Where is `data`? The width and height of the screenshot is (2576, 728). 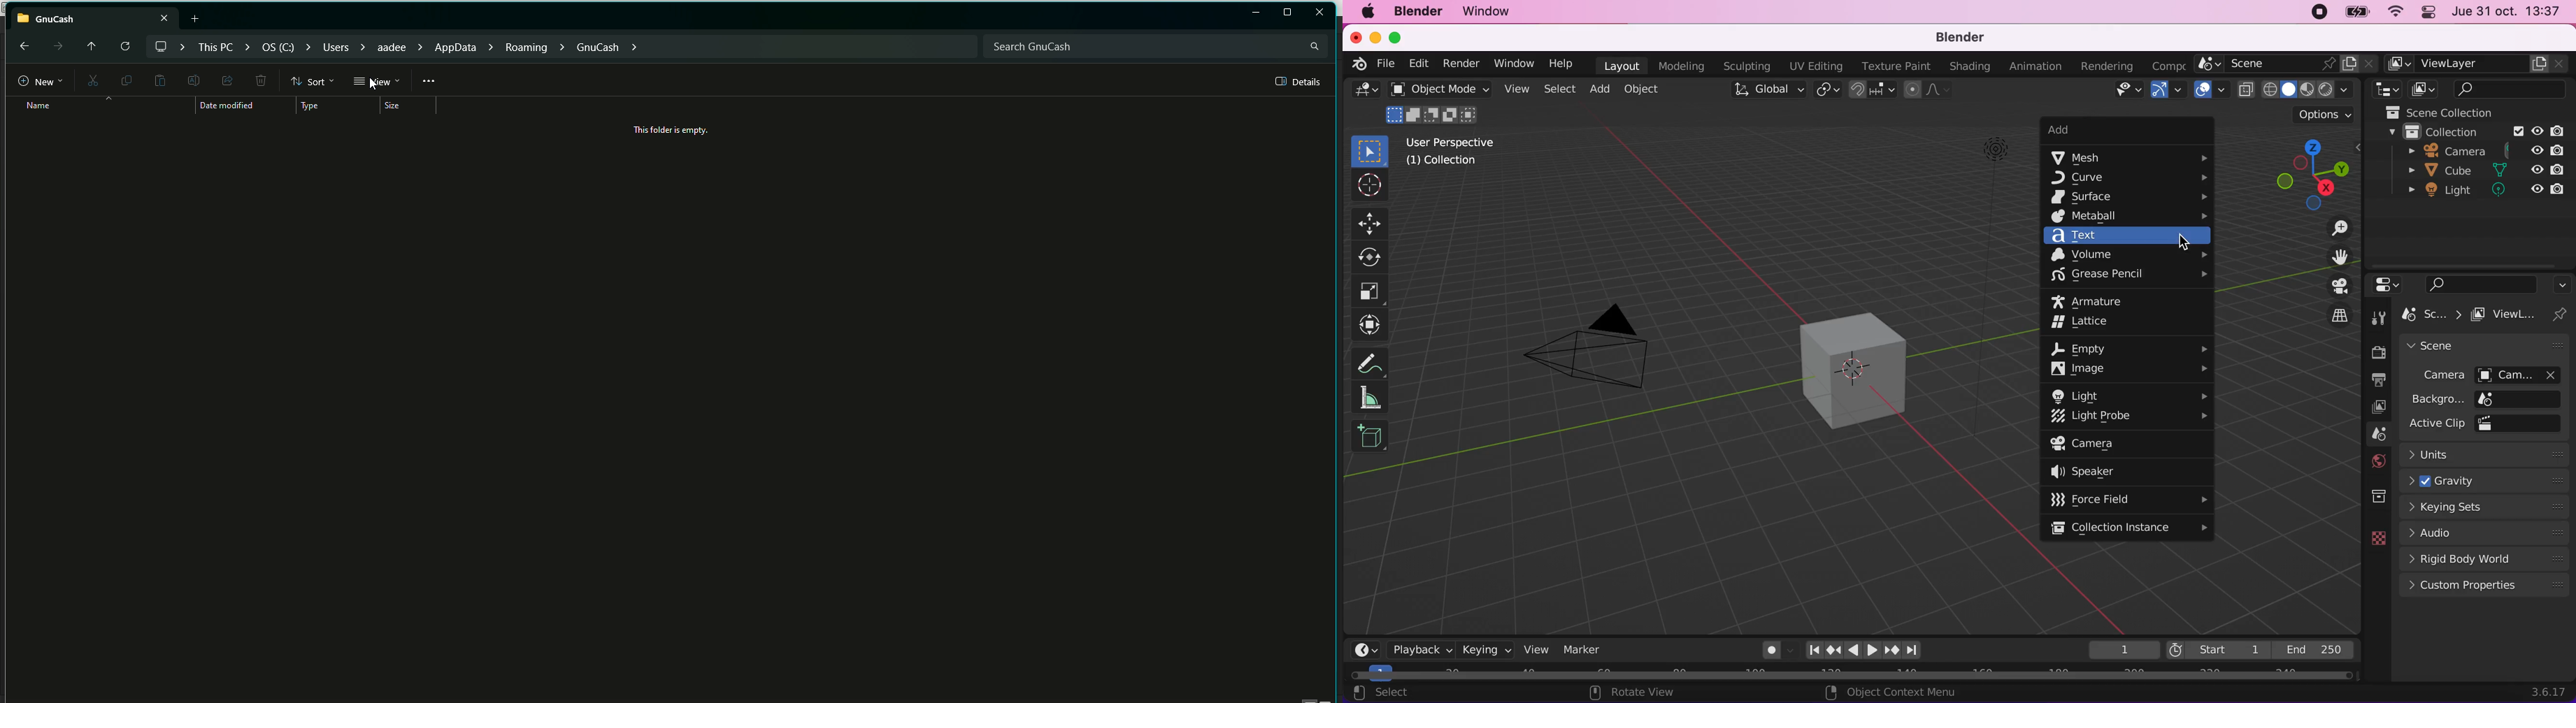 data is located at coordinates (2374, 537).